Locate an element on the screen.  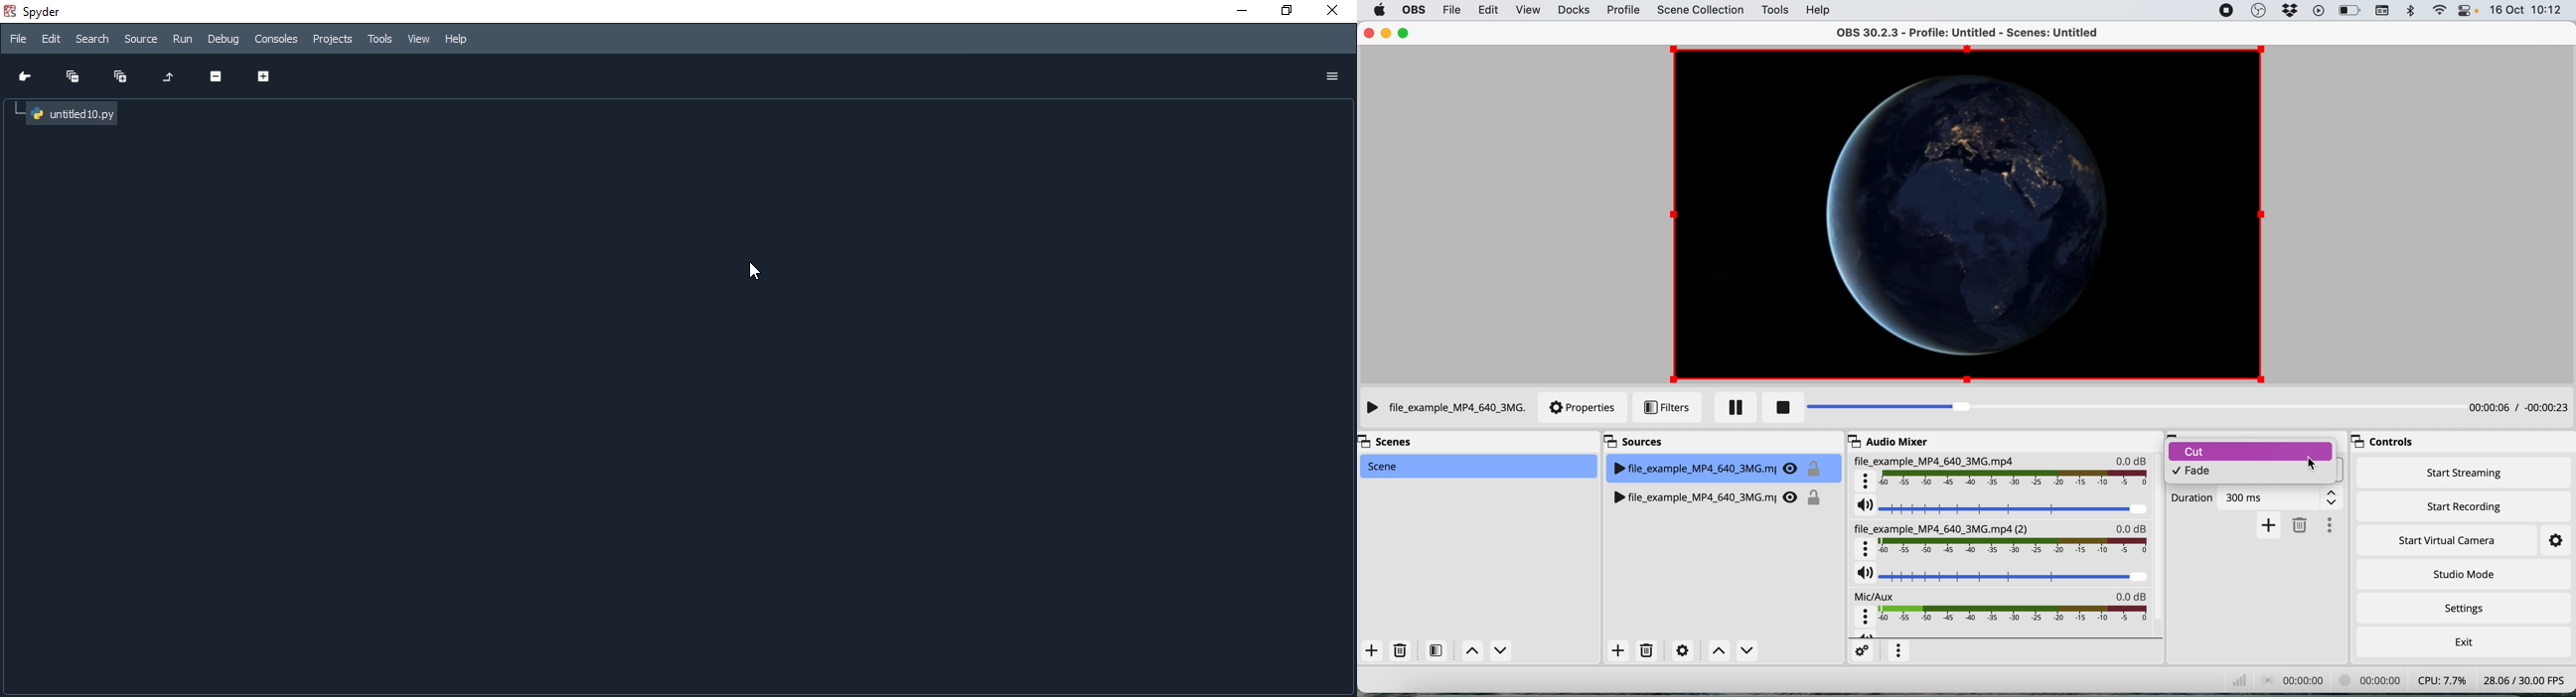
edit is located at coordinates (1490, 9).